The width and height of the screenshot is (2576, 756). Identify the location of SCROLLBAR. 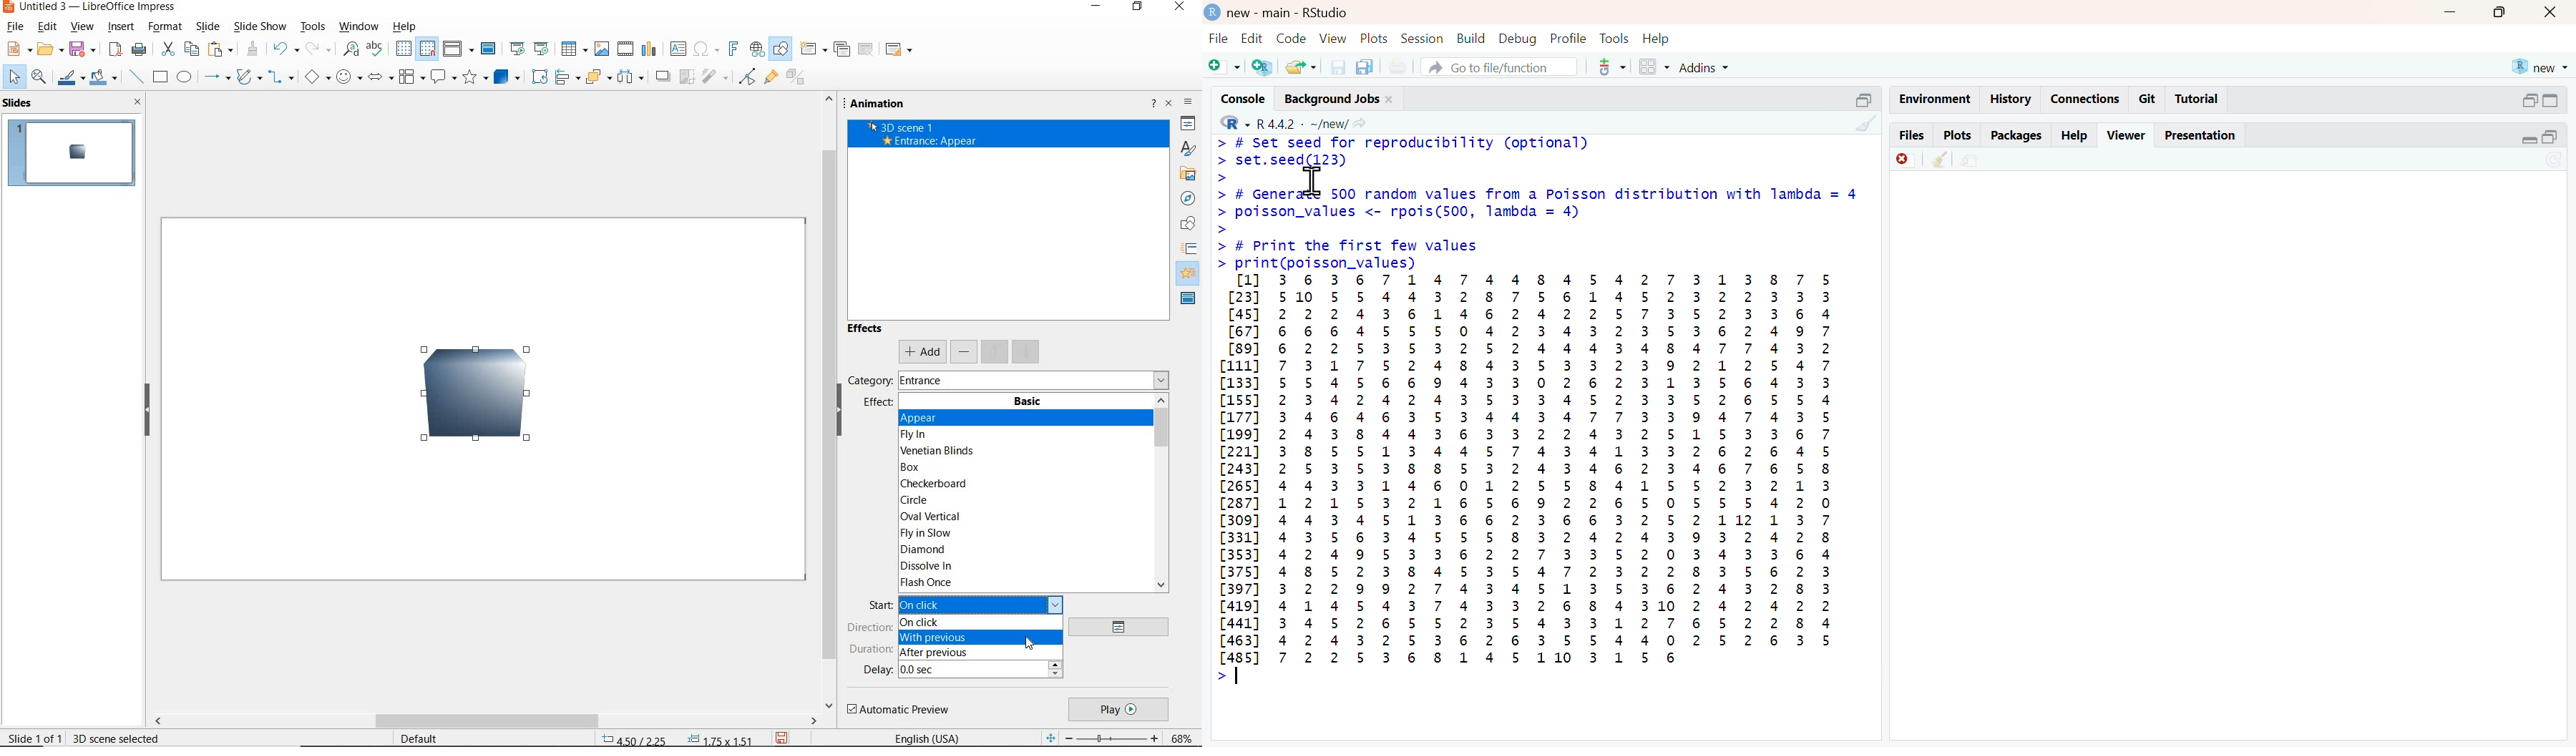
(827, 402).